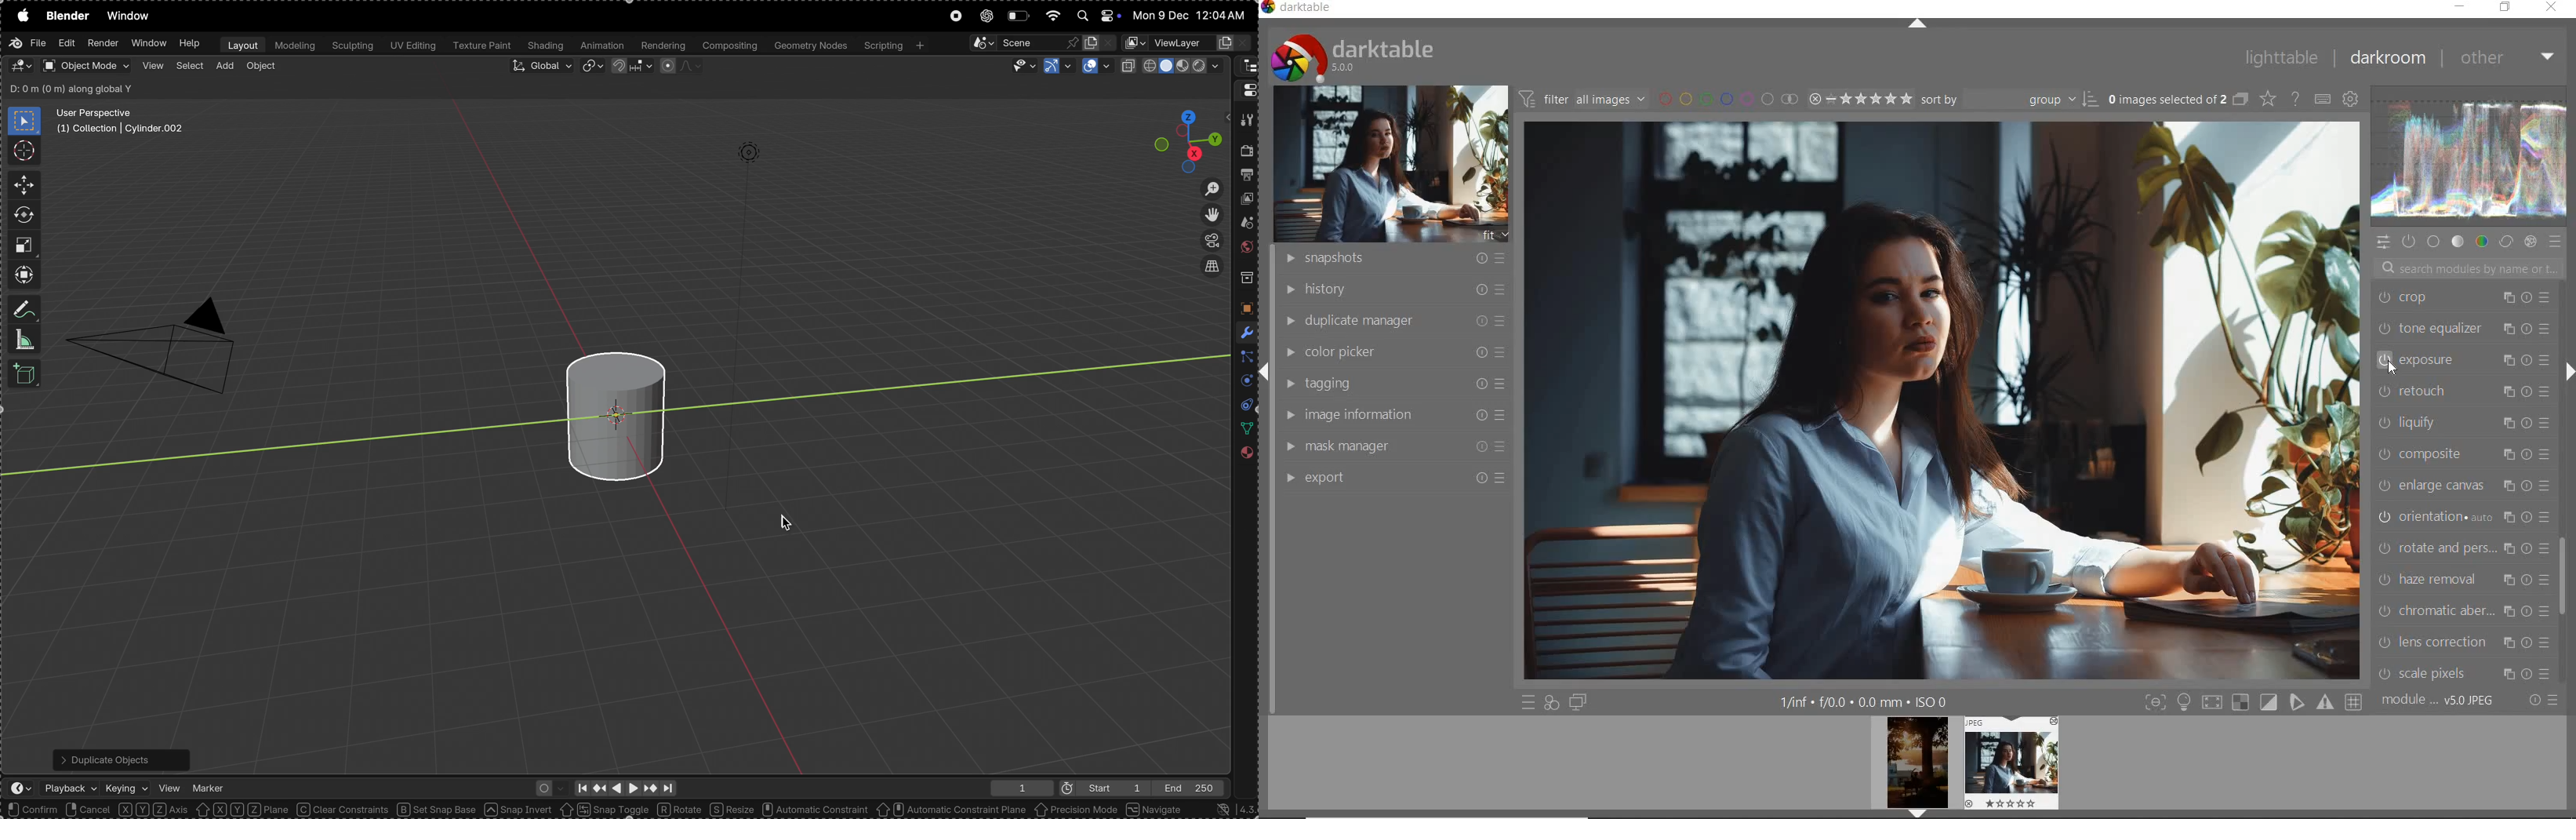 Image resolution: width=2576 pixels, height=840 pixels. What do you see at coordinates (1859, 99) in the screenshot?
I see `SELECTED  IMAGE RANGE RATING` at bounding box center [1859, 99].